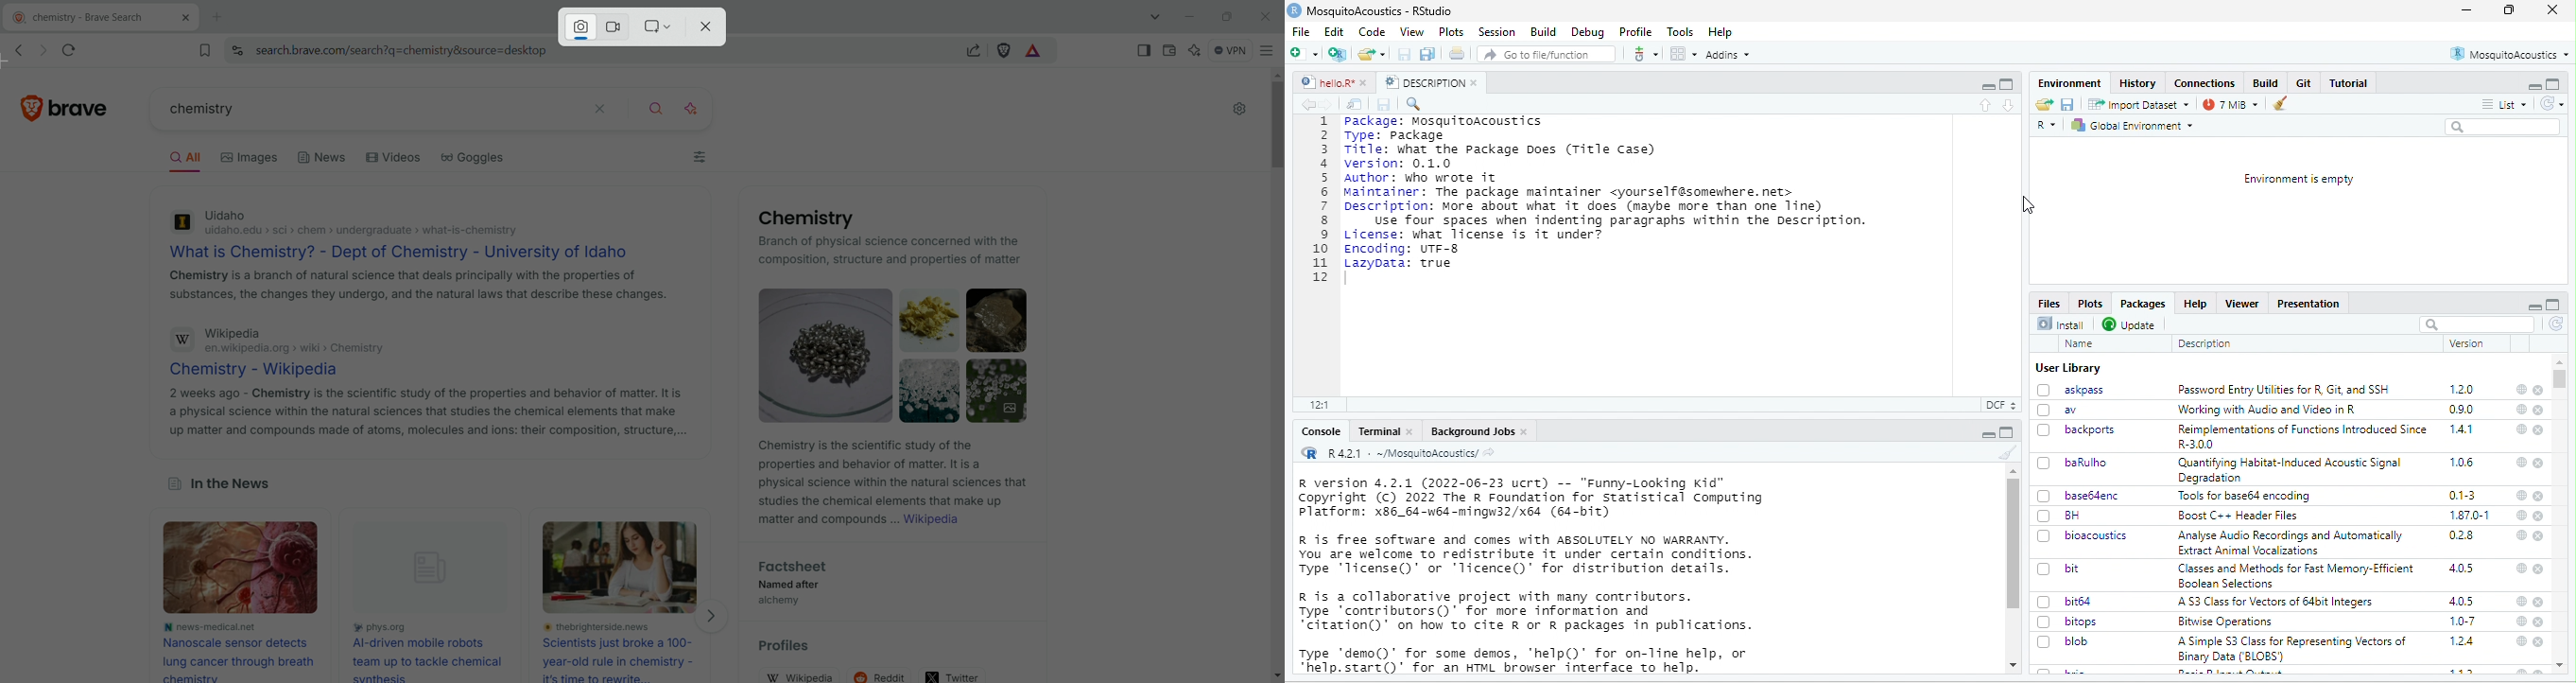  I want to click on Build, so click(2267, 82).